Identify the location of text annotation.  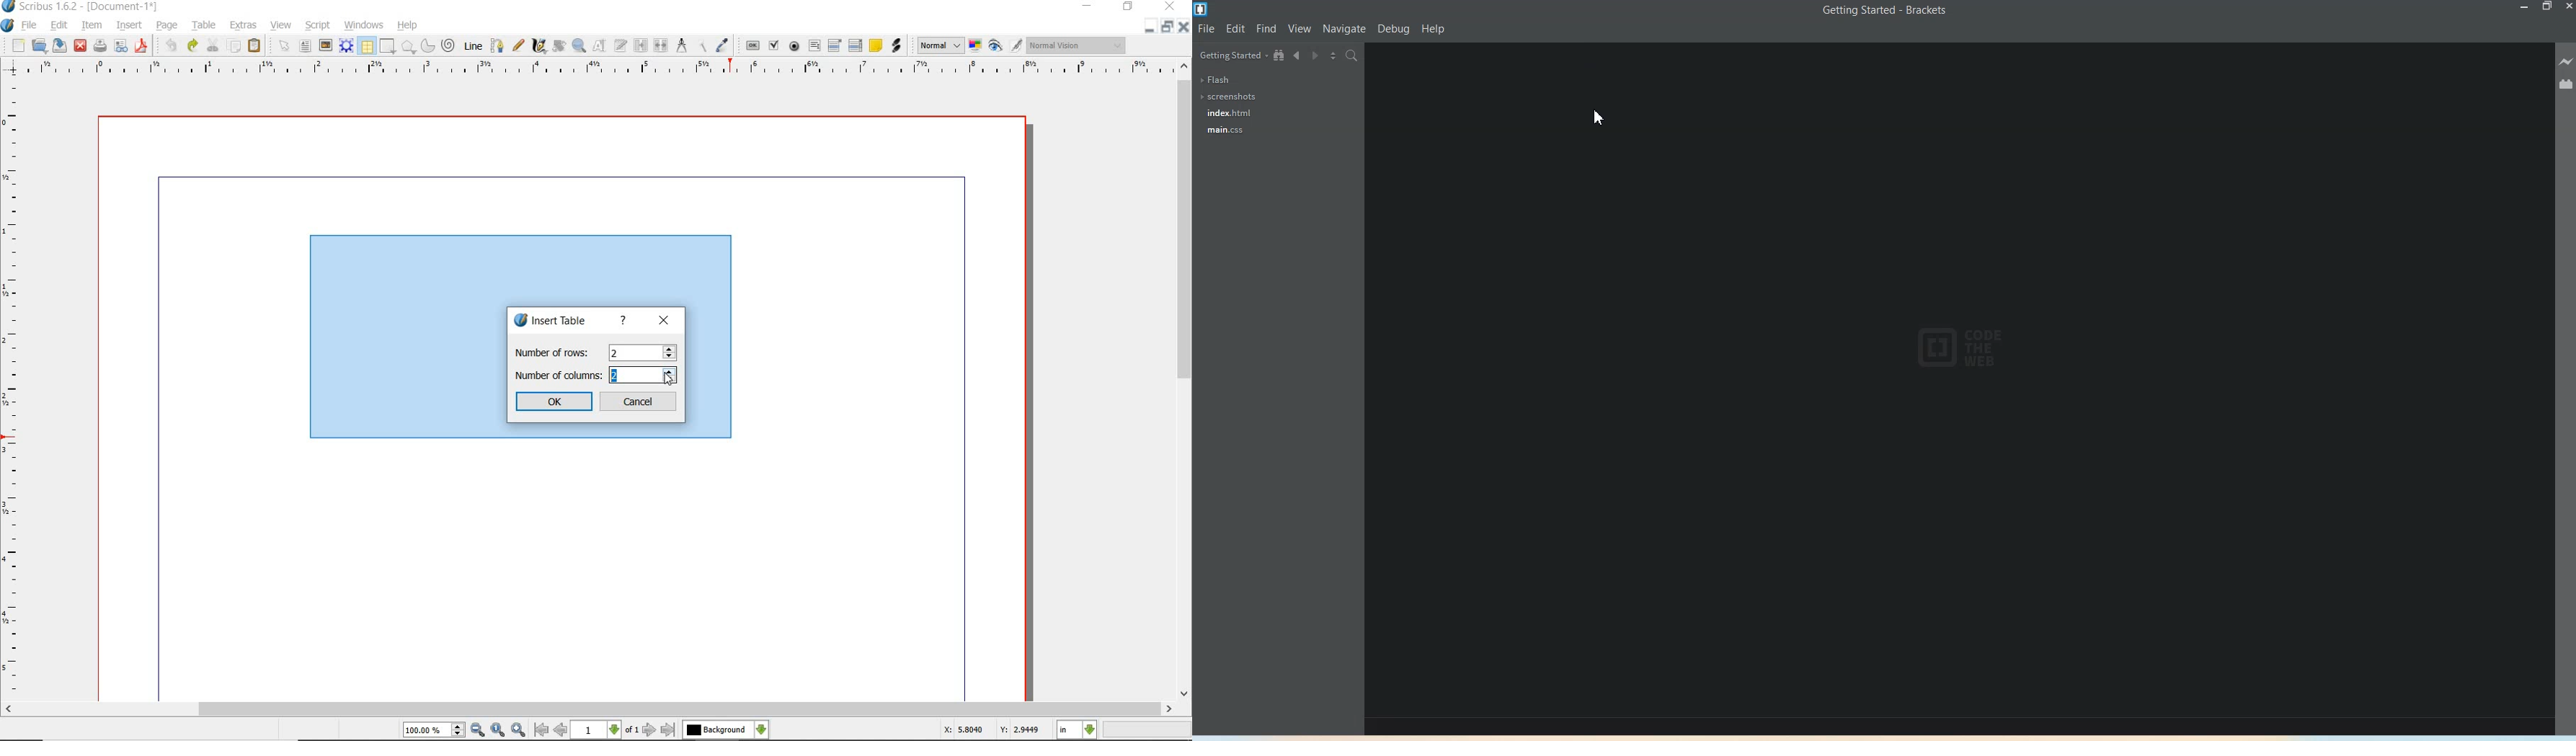
(876, 46).